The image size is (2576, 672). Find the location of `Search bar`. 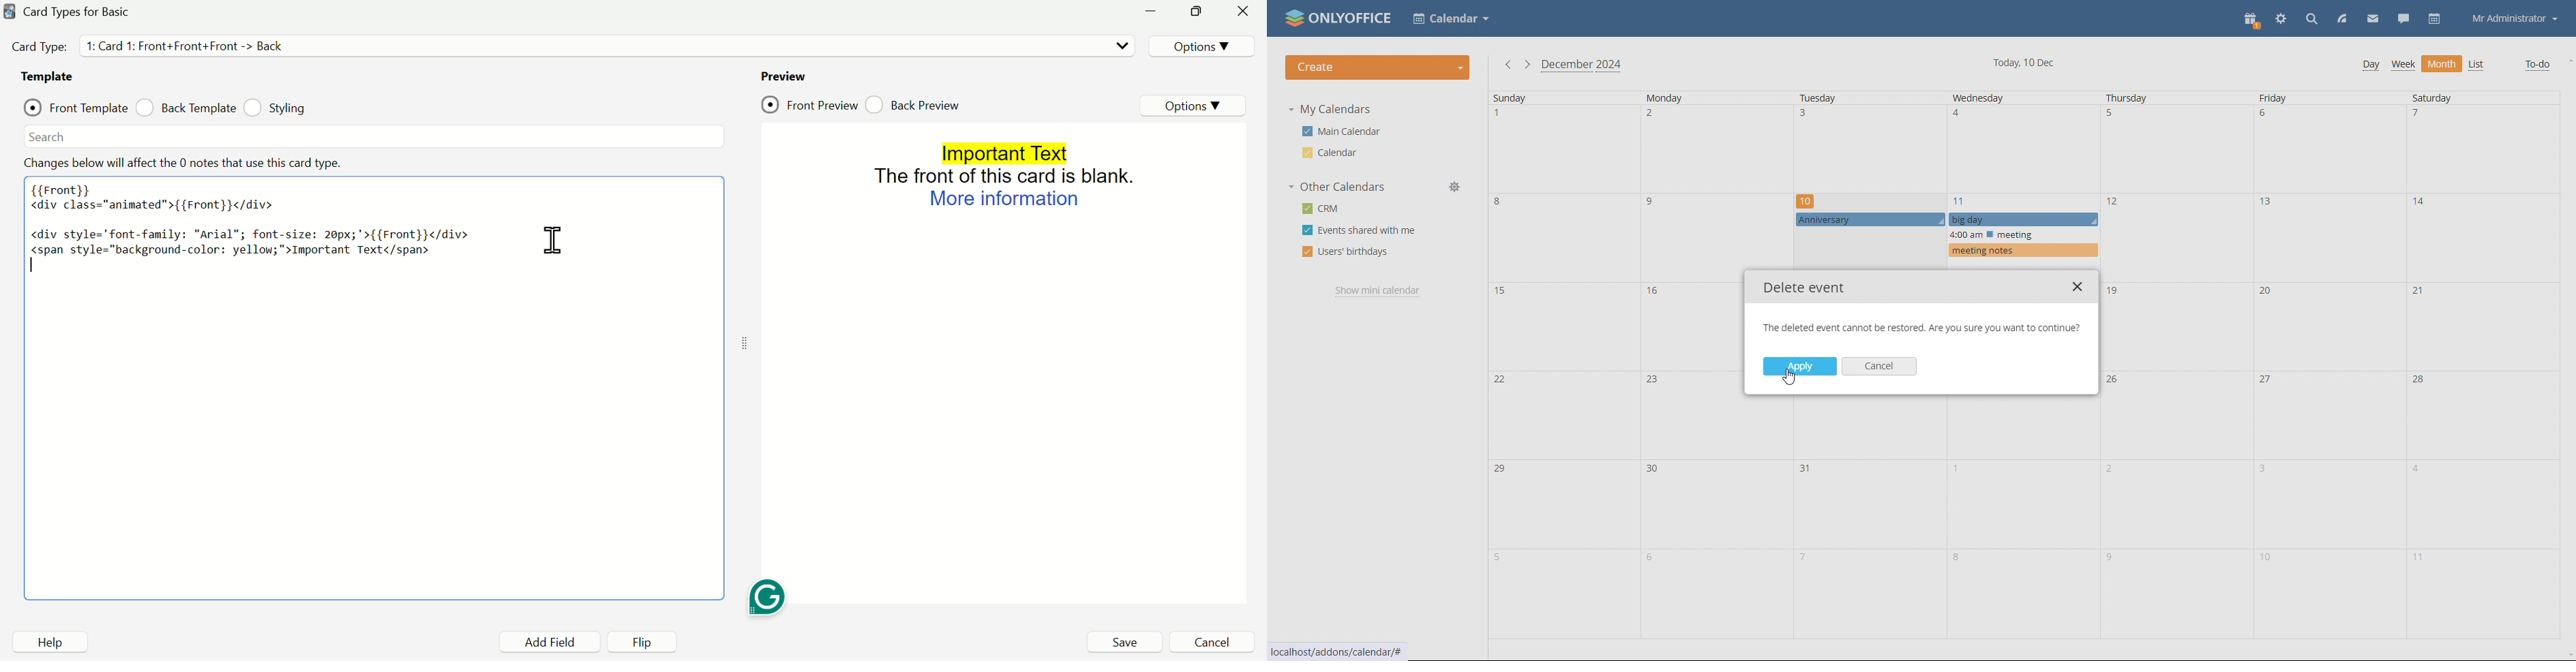

Search bar is located at coordinates (371, 136).